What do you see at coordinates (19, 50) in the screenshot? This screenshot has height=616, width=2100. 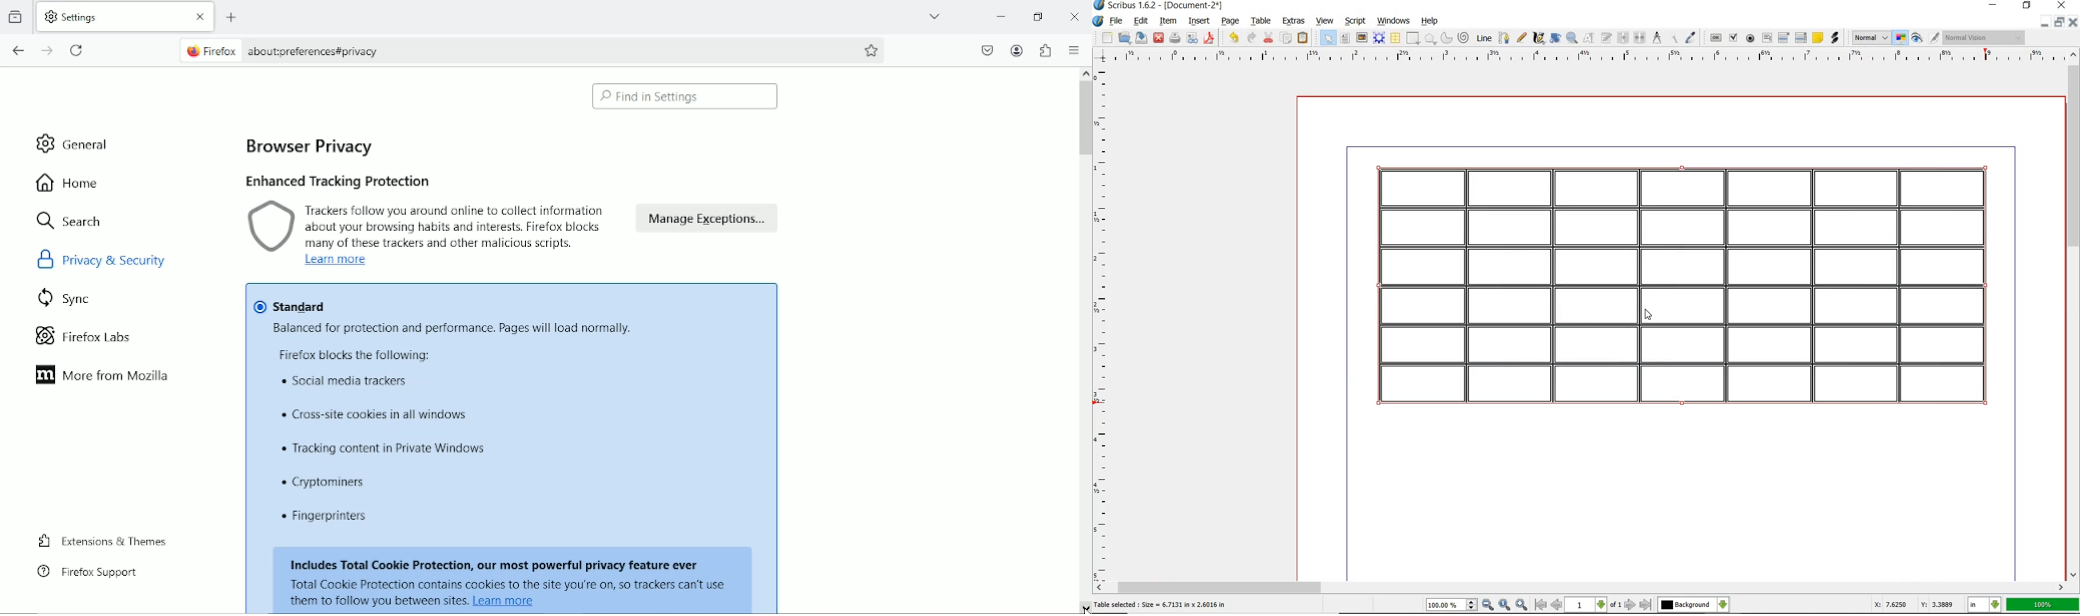 I see `go back` at bounding box center [19, 50].